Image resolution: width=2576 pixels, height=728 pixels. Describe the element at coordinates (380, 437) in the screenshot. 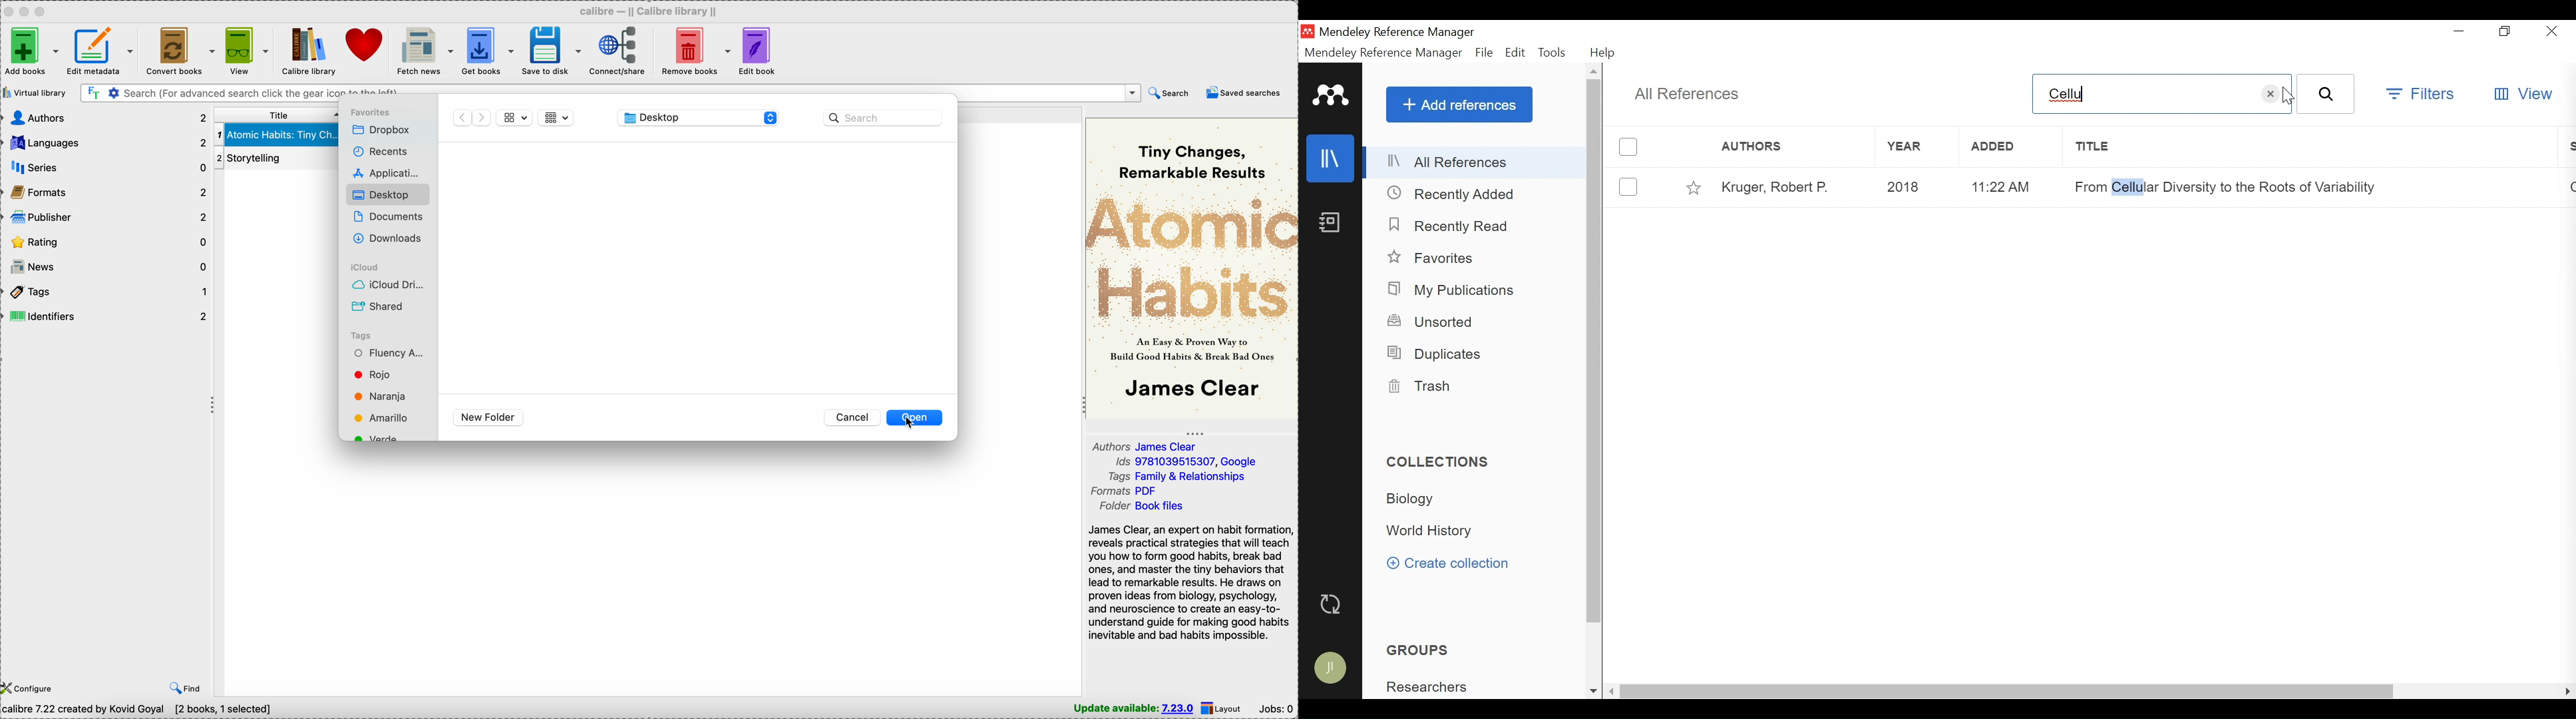

I see `Green tag` at that location.